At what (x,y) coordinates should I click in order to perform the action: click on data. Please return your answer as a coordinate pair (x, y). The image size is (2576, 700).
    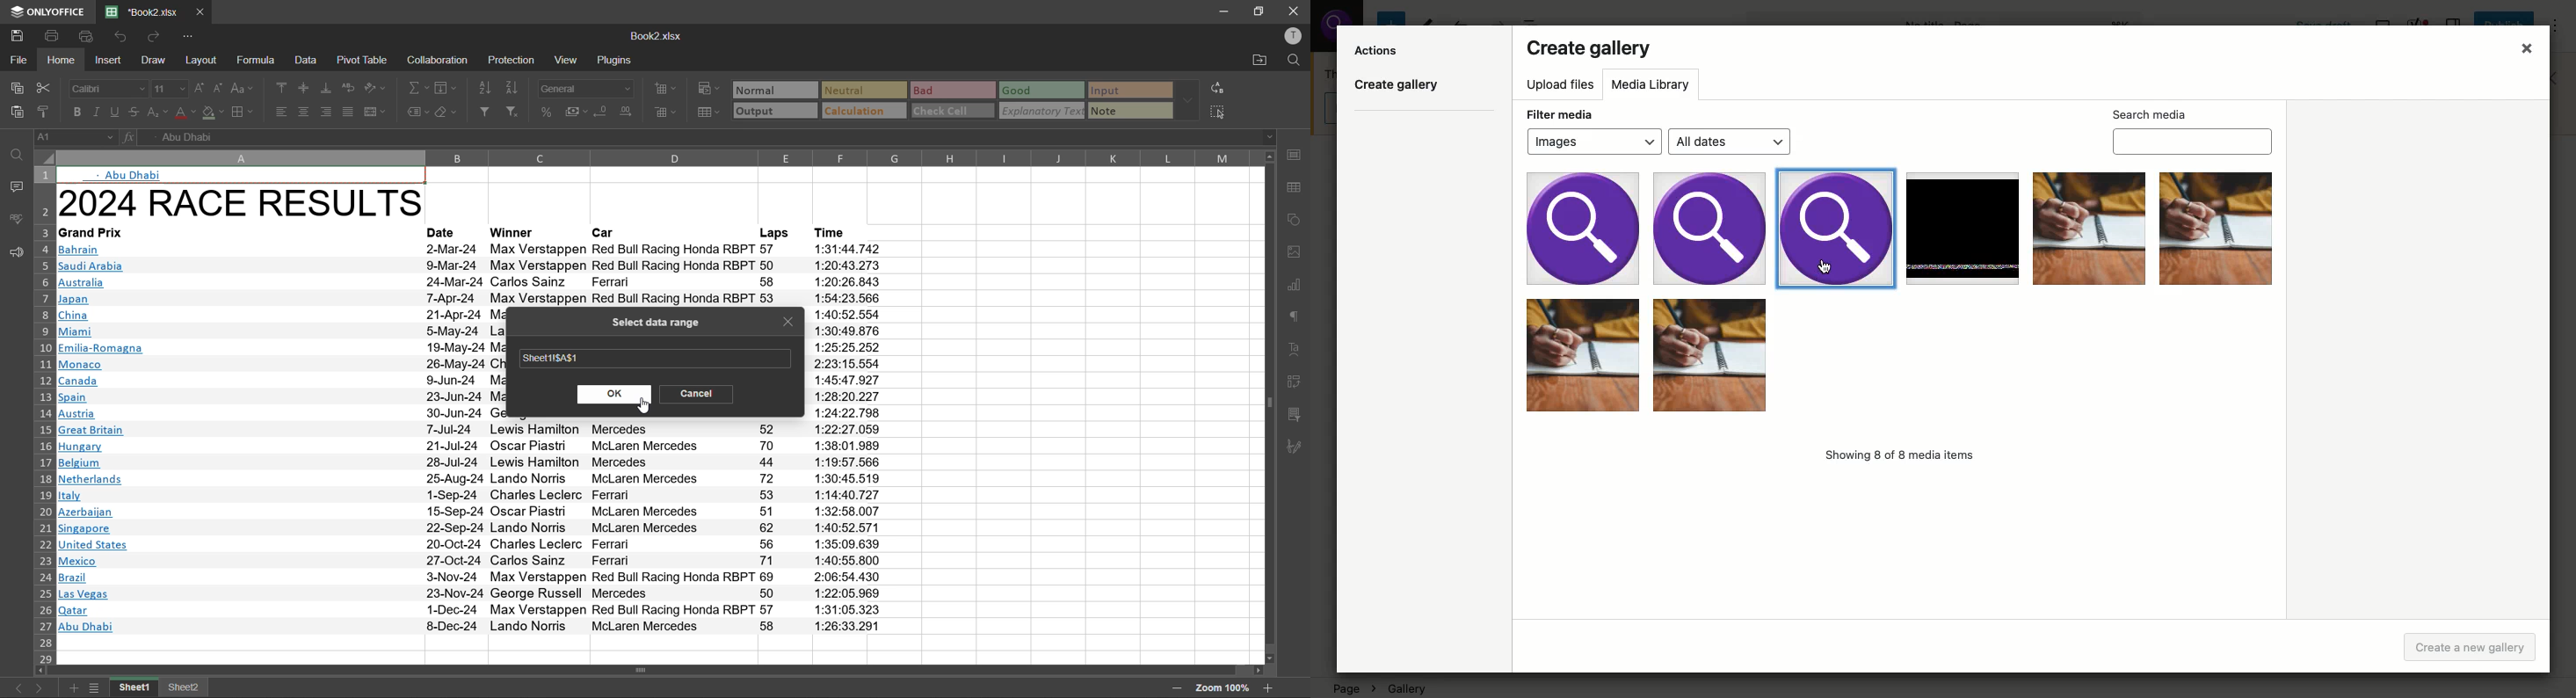
    Looking at the image, I should click on (311, 61).